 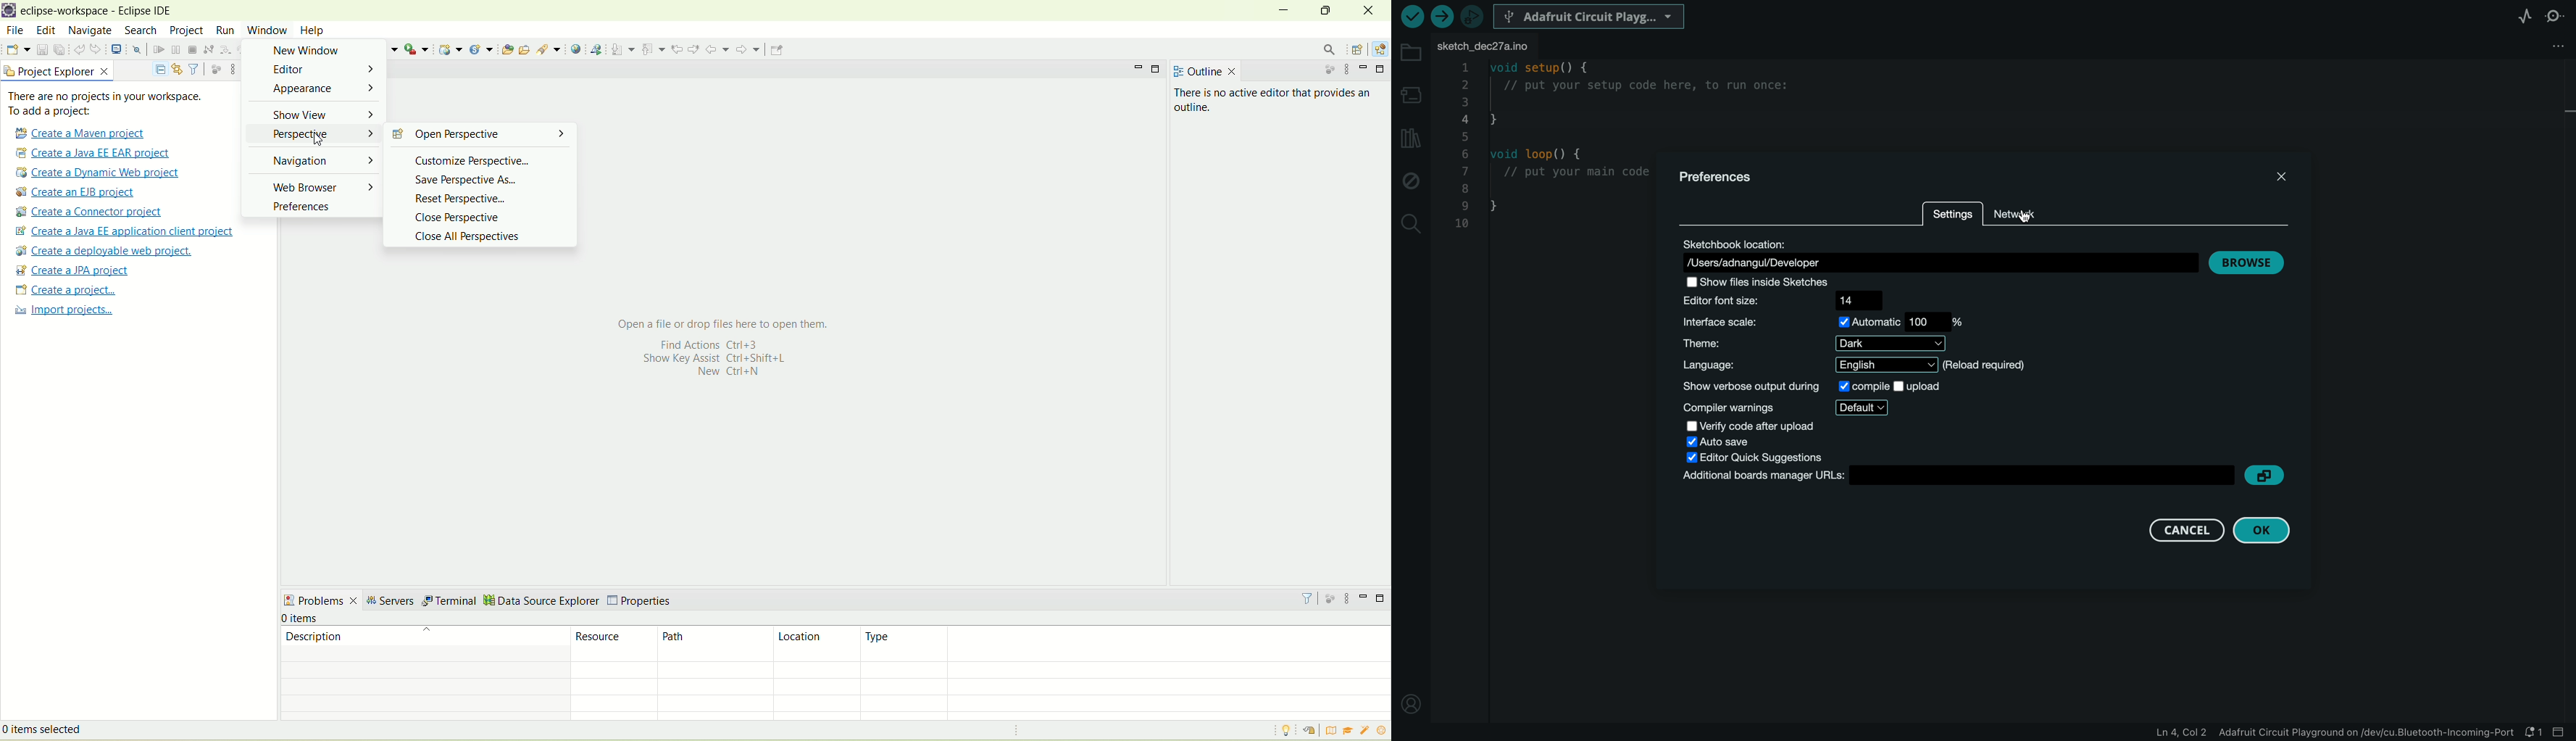 I want to click on focus on active task, so click(x=1328, y=73).